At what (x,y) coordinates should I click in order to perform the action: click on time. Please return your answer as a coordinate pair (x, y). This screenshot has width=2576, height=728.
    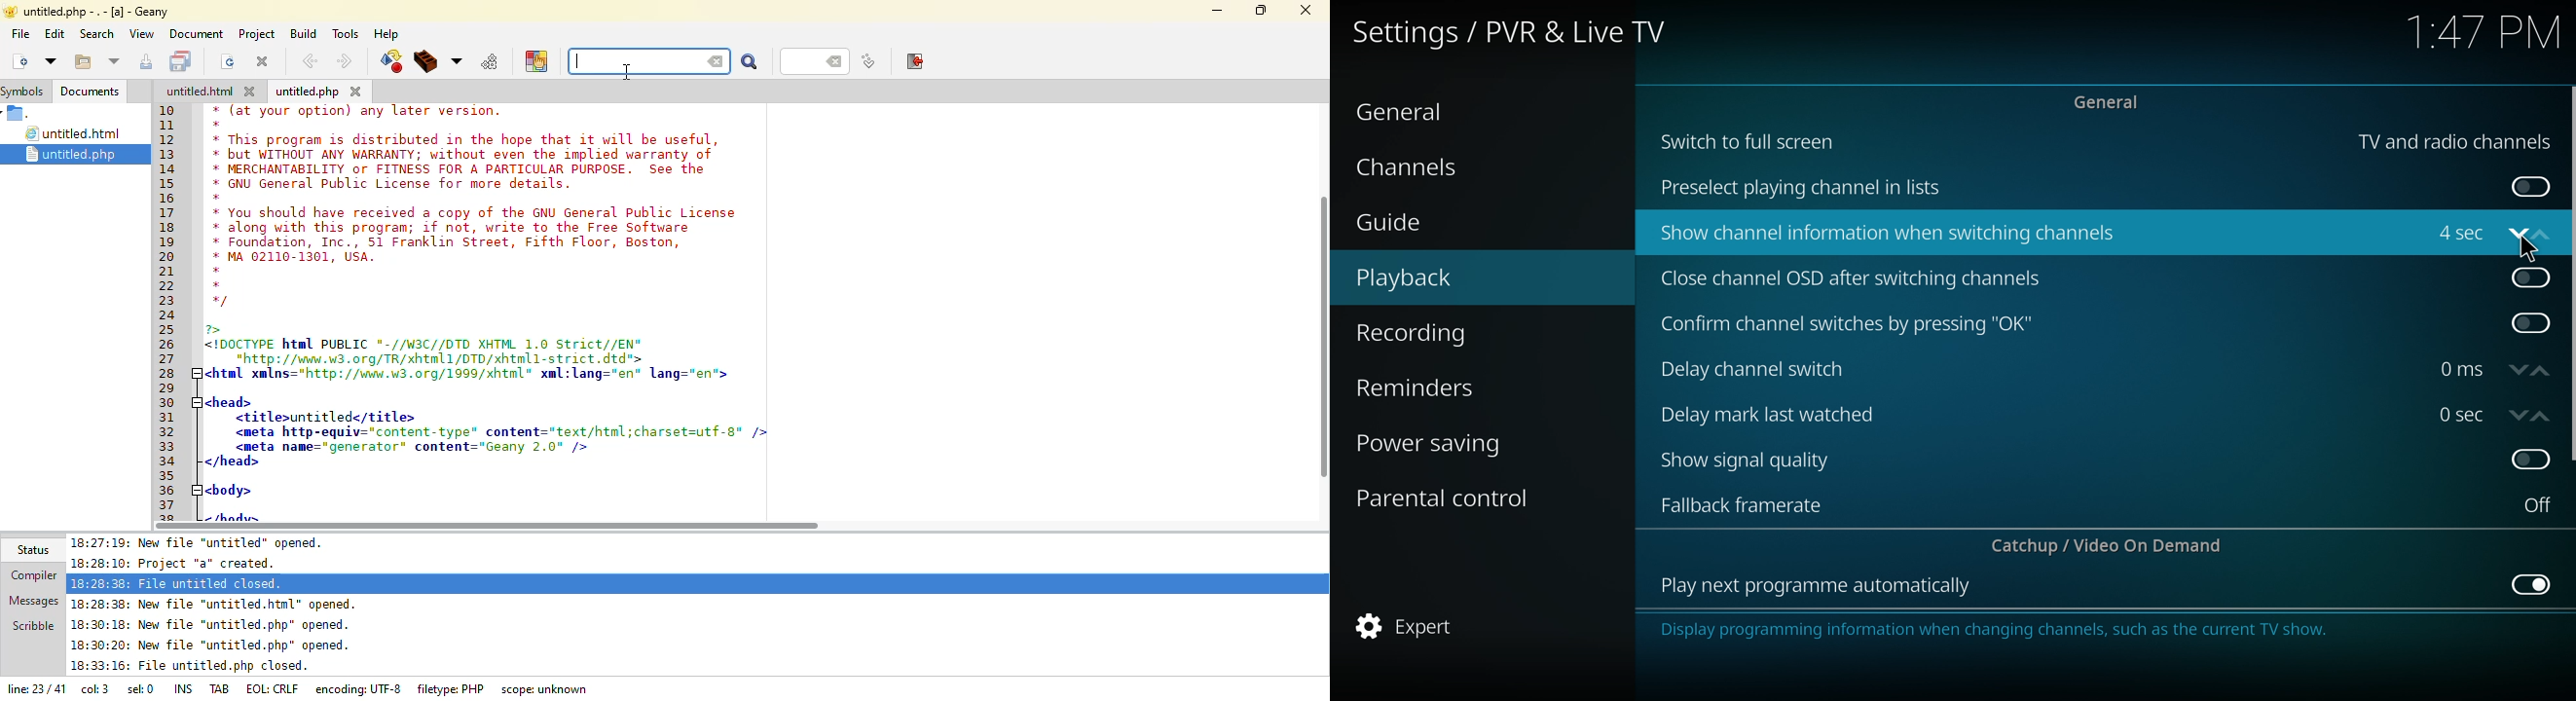
    Looking at the image, I should click on (2461, 369).